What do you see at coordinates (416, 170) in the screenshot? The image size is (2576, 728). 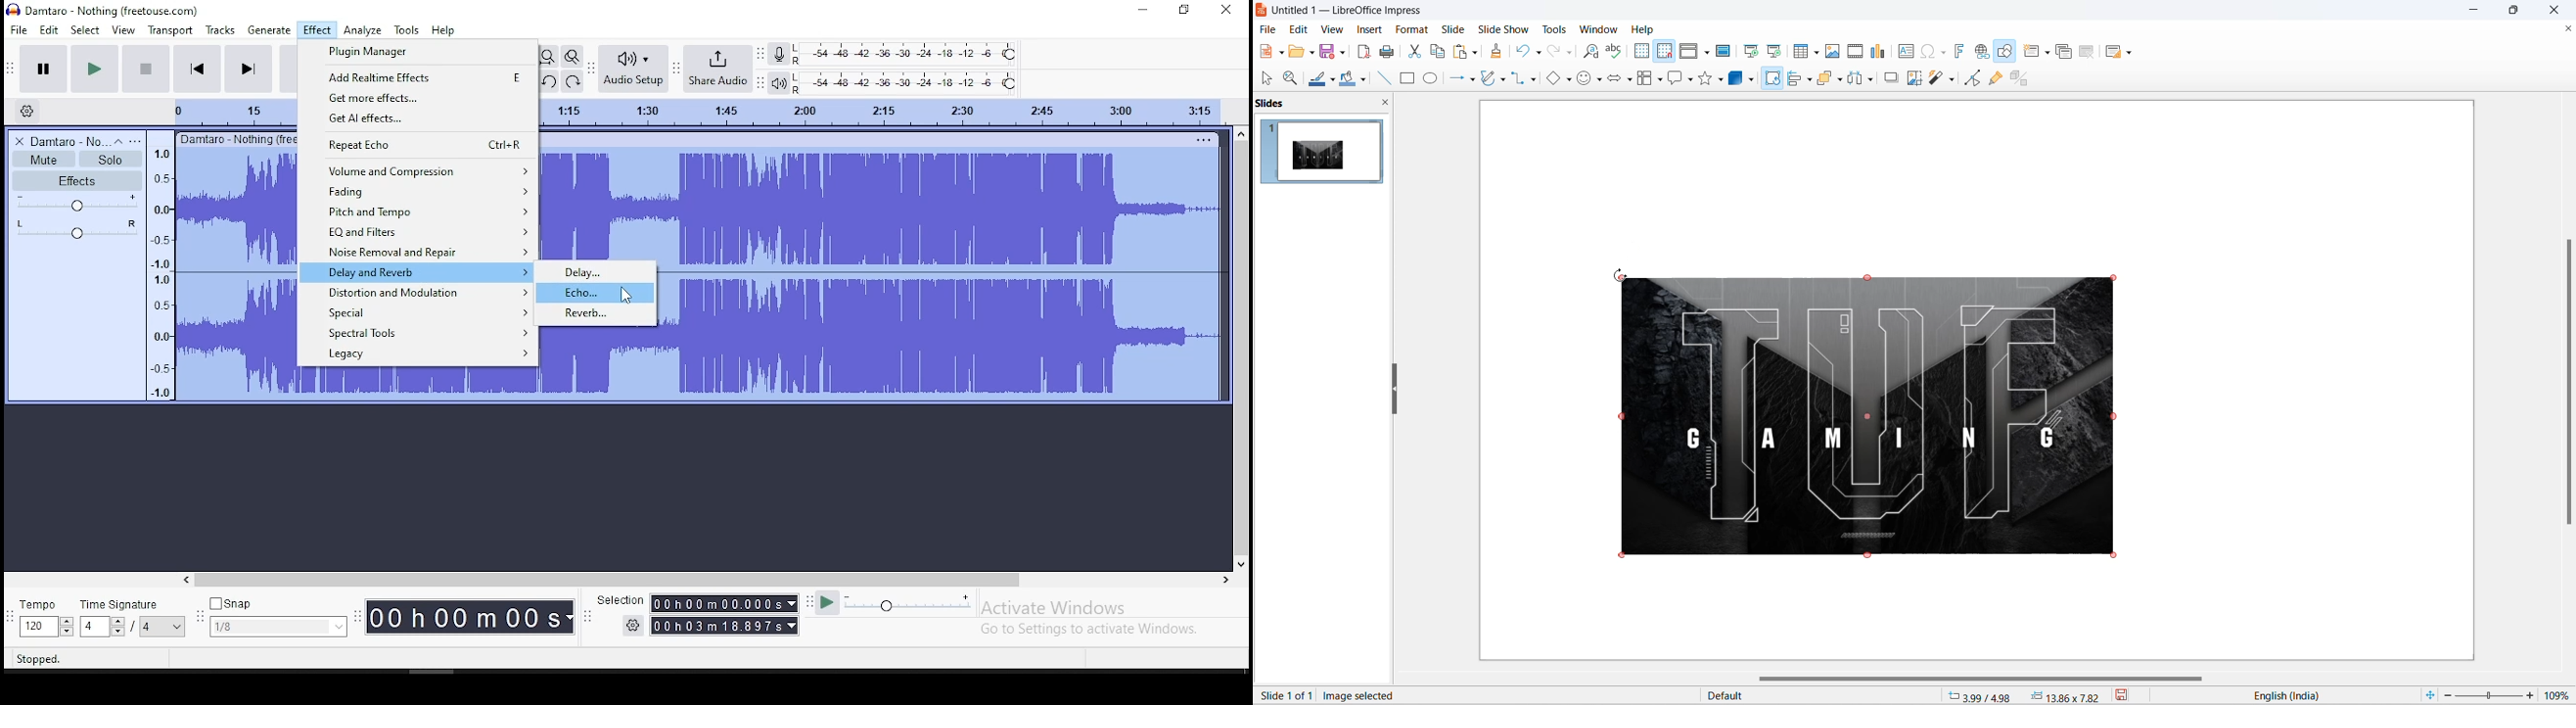 I see `volume and compresion` at bounding box center [416, 170].